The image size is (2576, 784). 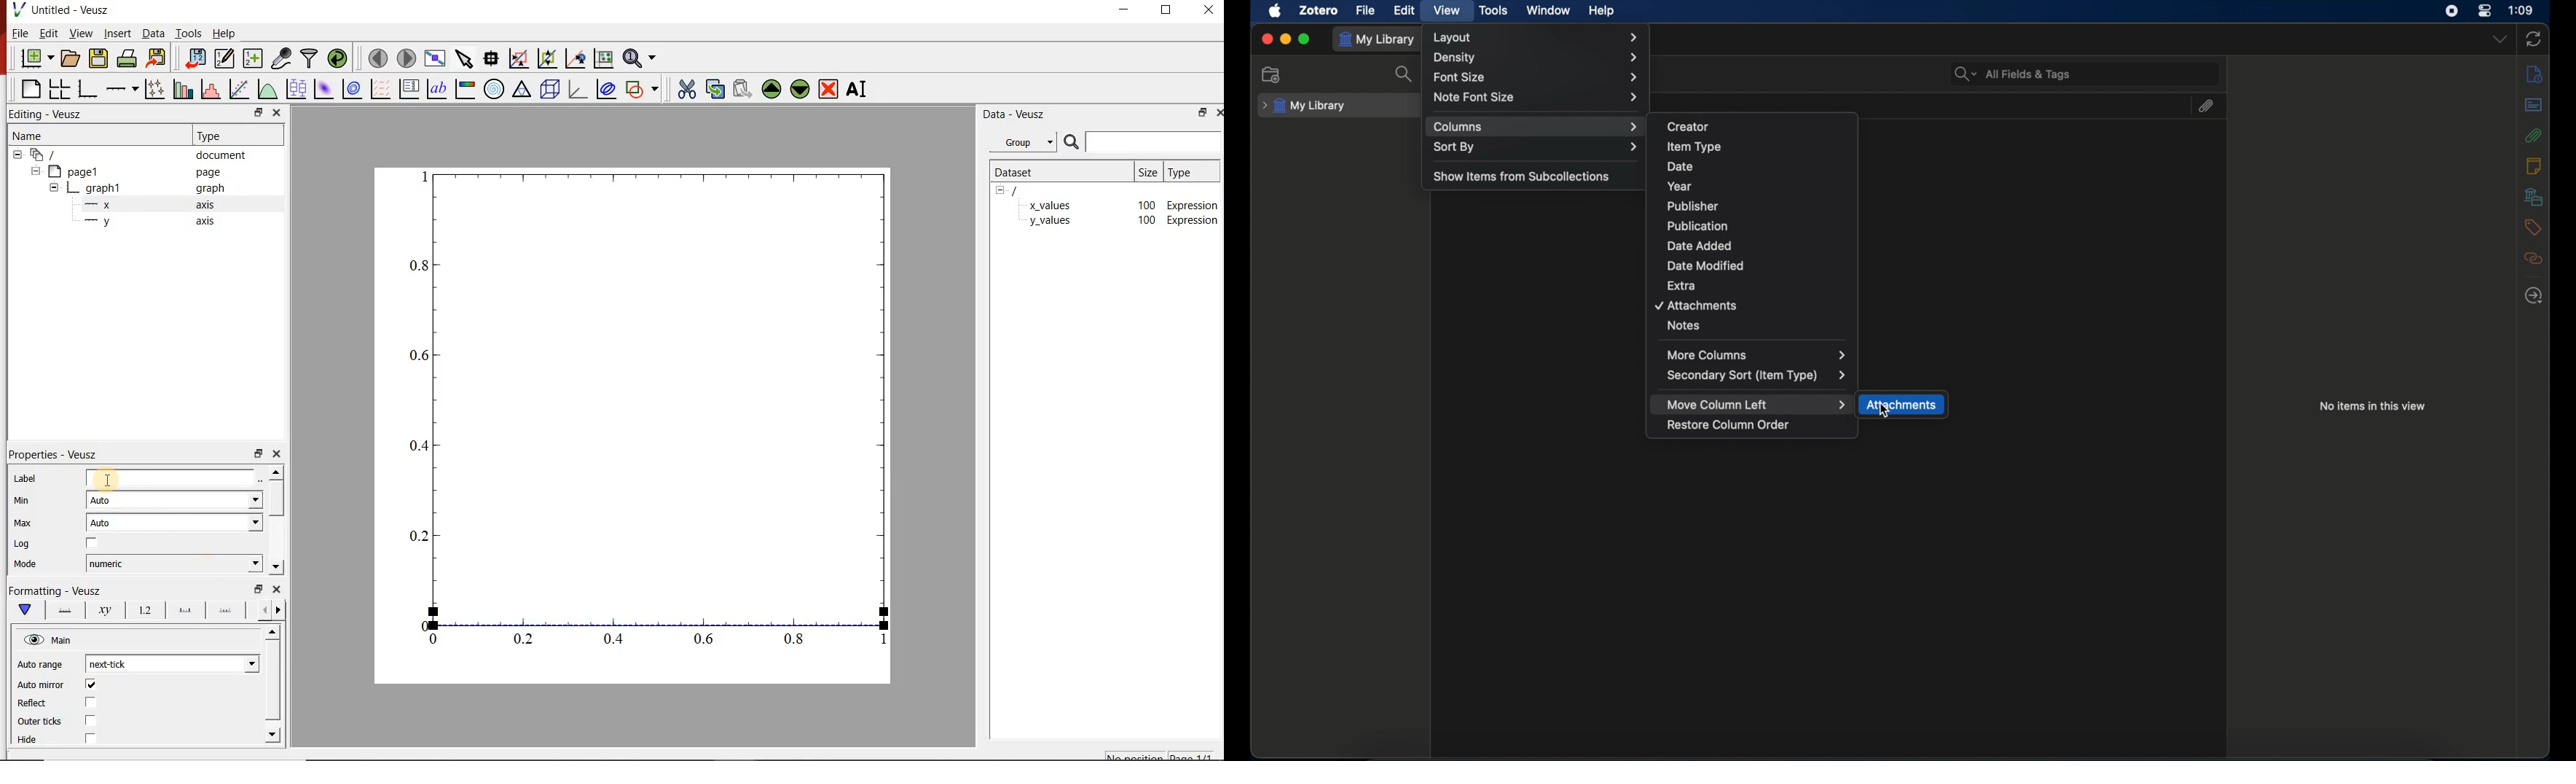 I want to click on abstract, so click(x=2534, y=105).